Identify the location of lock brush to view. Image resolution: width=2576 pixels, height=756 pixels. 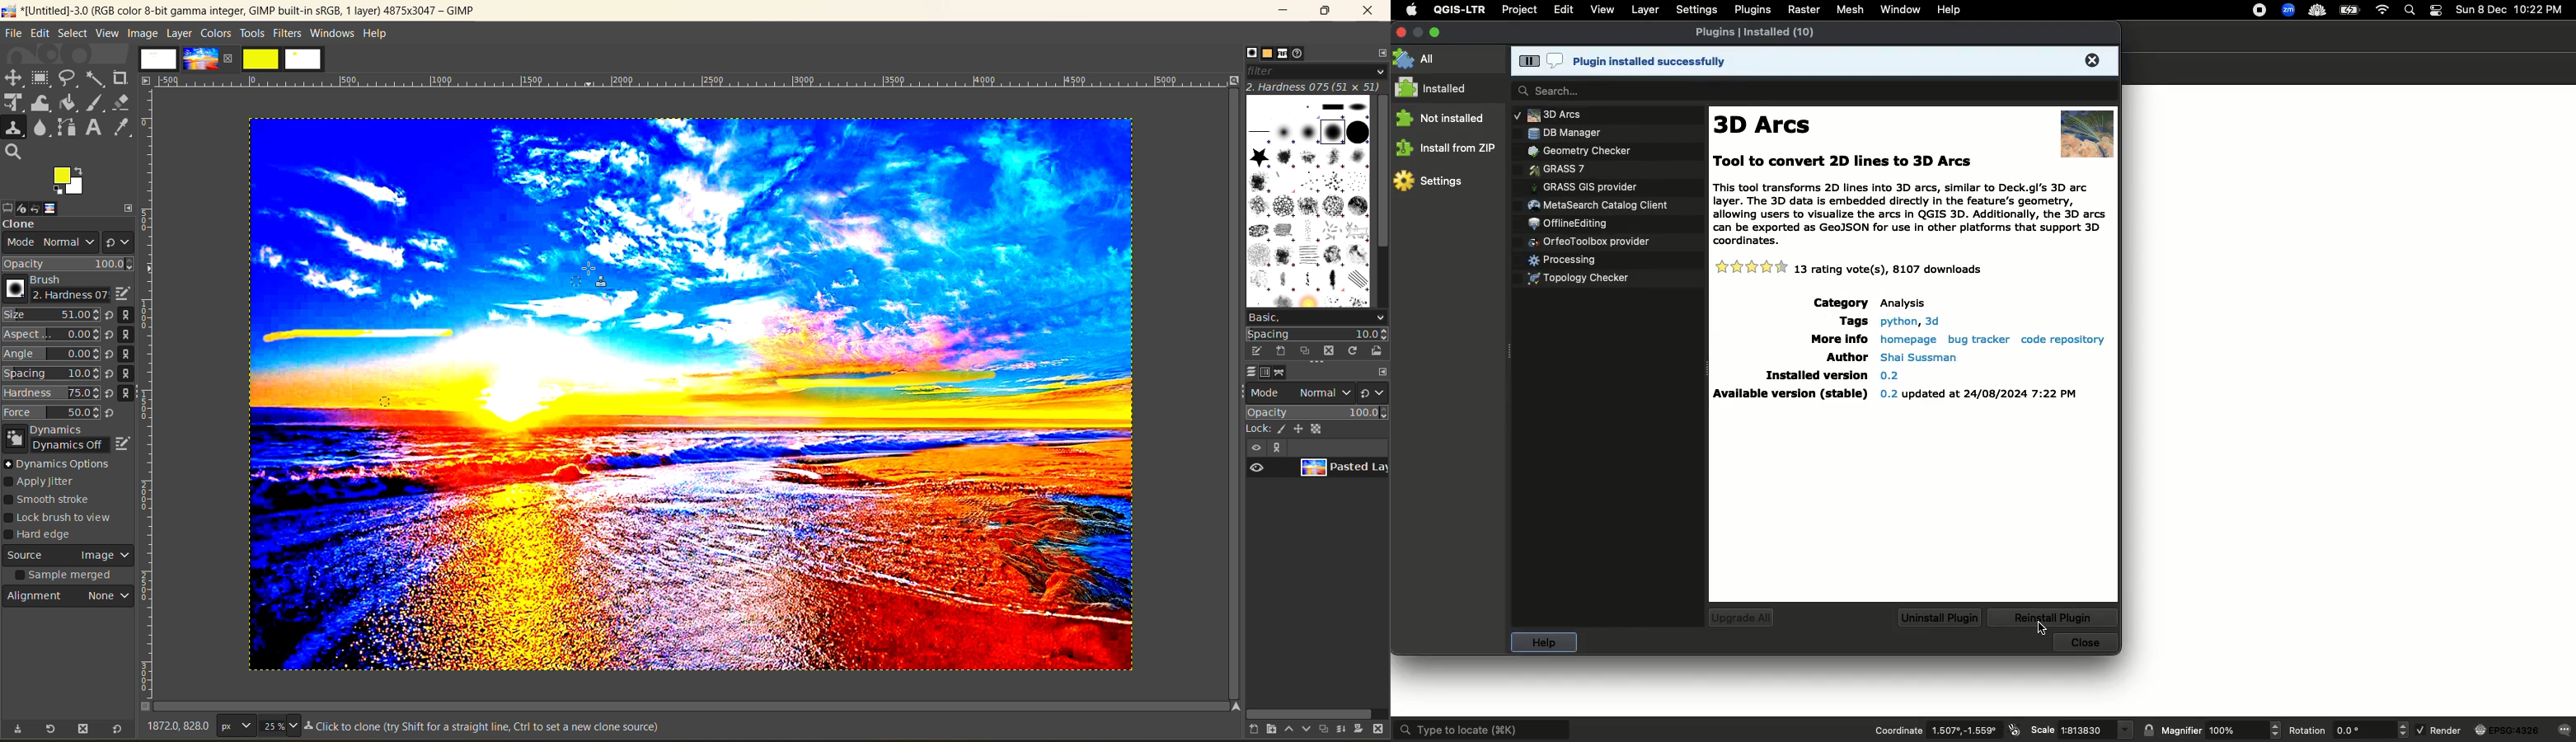
(64, 518).